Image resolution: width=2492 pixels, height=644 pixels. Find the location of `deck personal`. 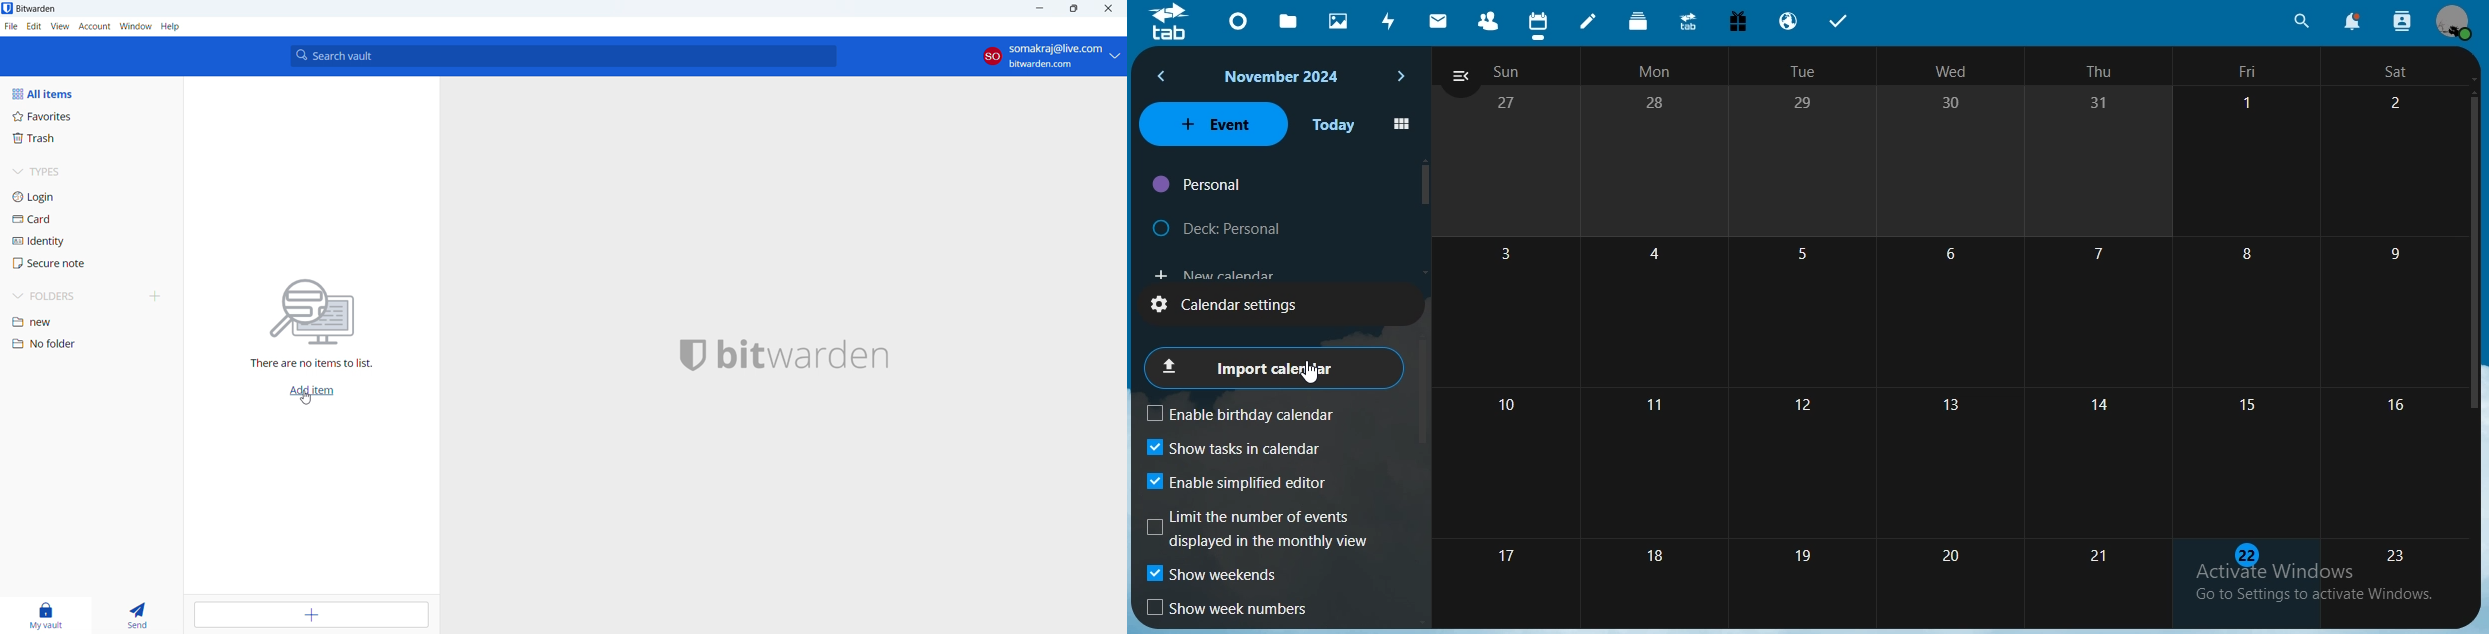

deck personal is located at coordinates (1221, 224).